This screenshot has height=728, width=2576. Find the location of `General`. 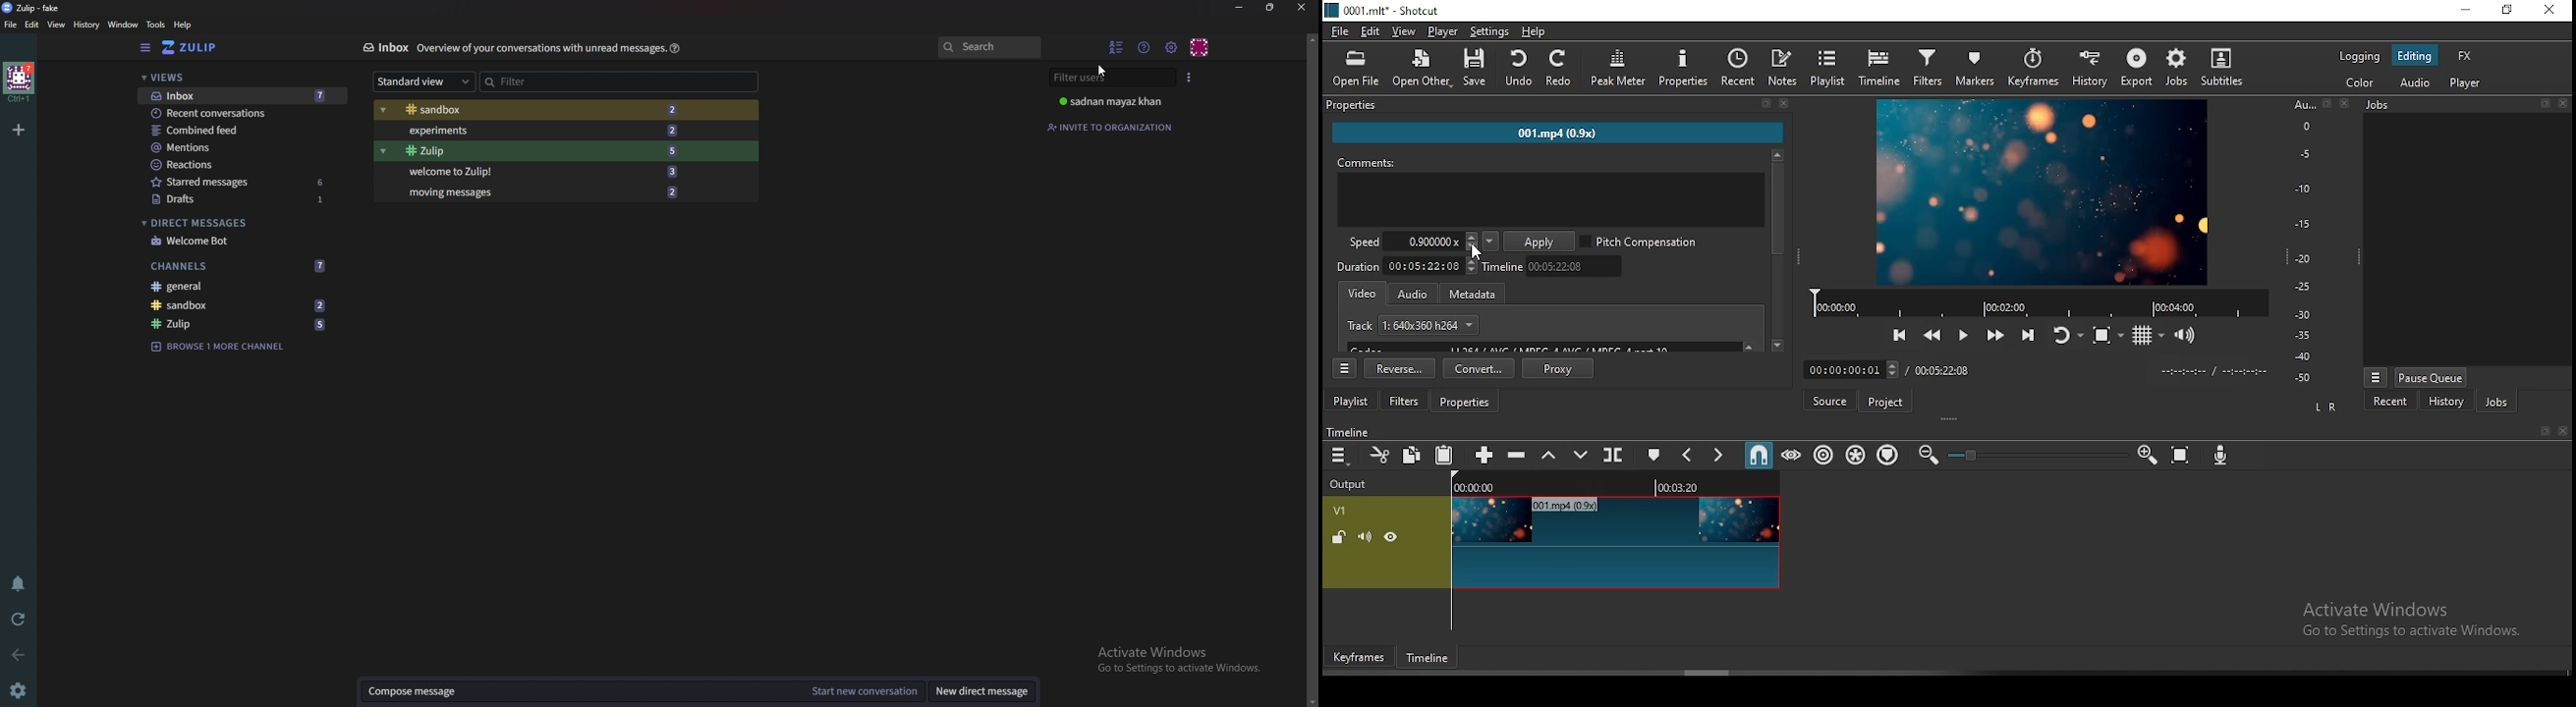

General is located at coordinates (238, 286).